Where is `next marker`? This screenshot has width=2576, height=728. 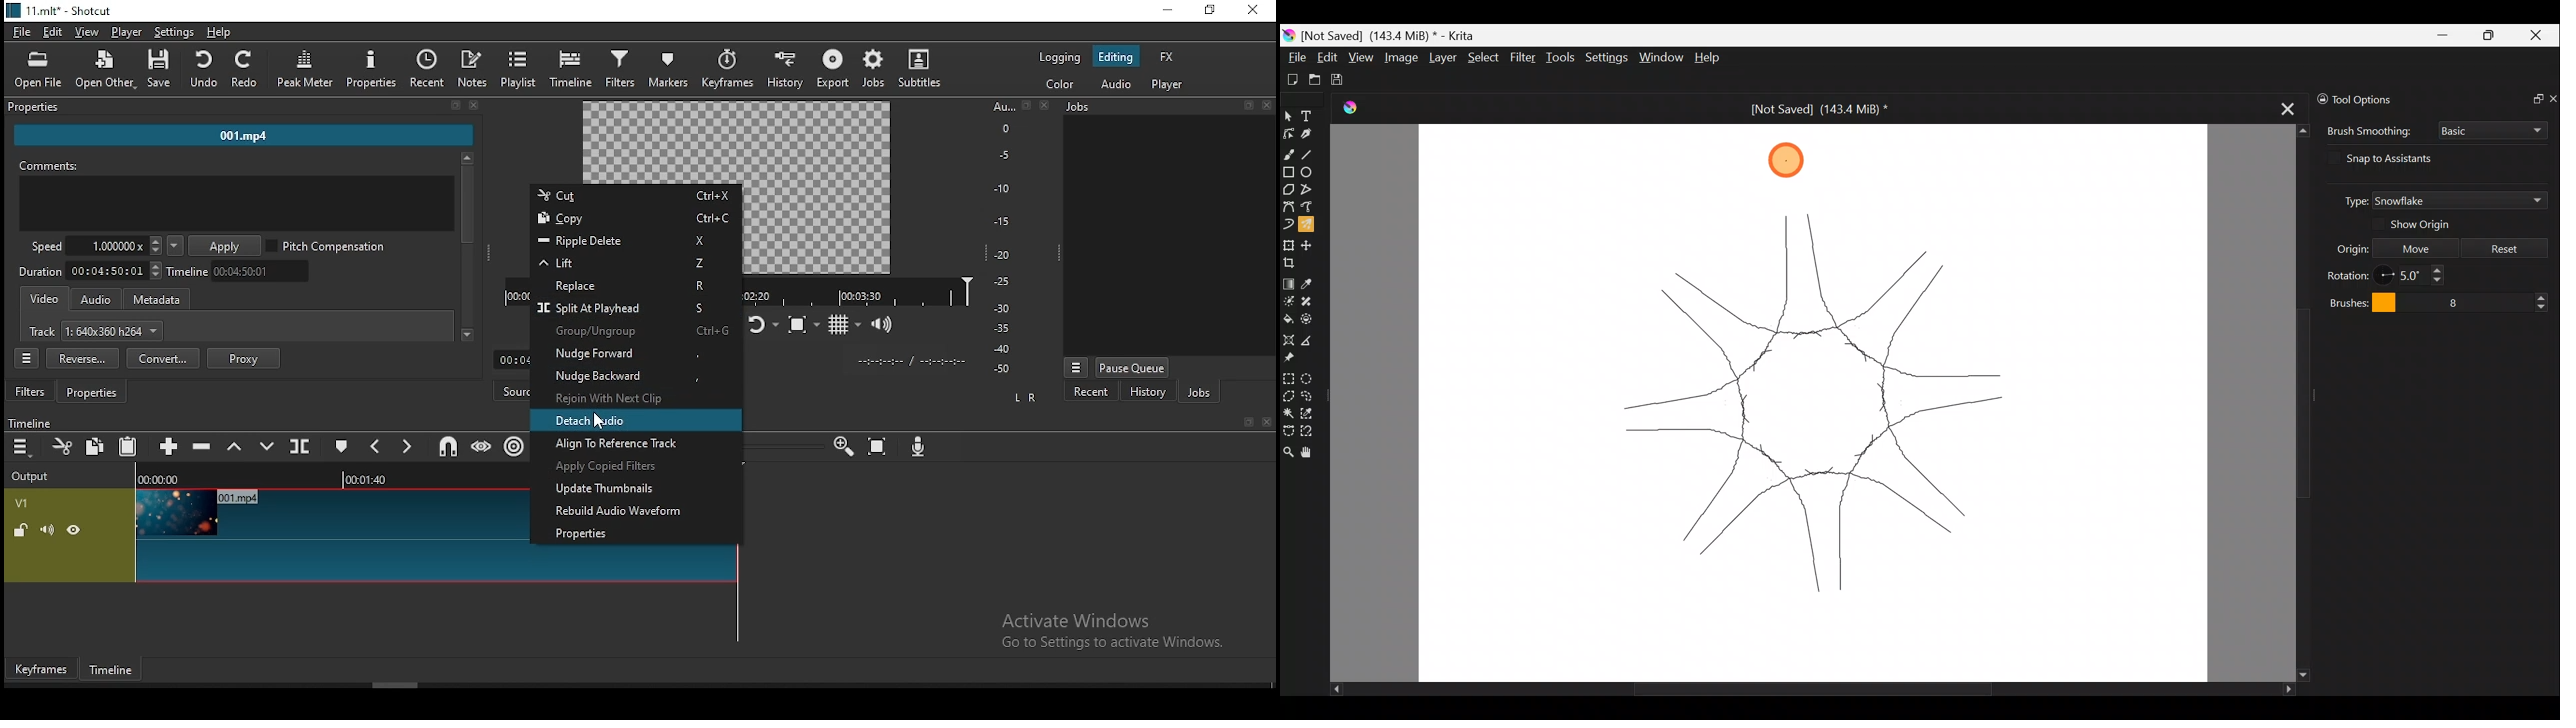
next marker is located at coordinates (409, 446).